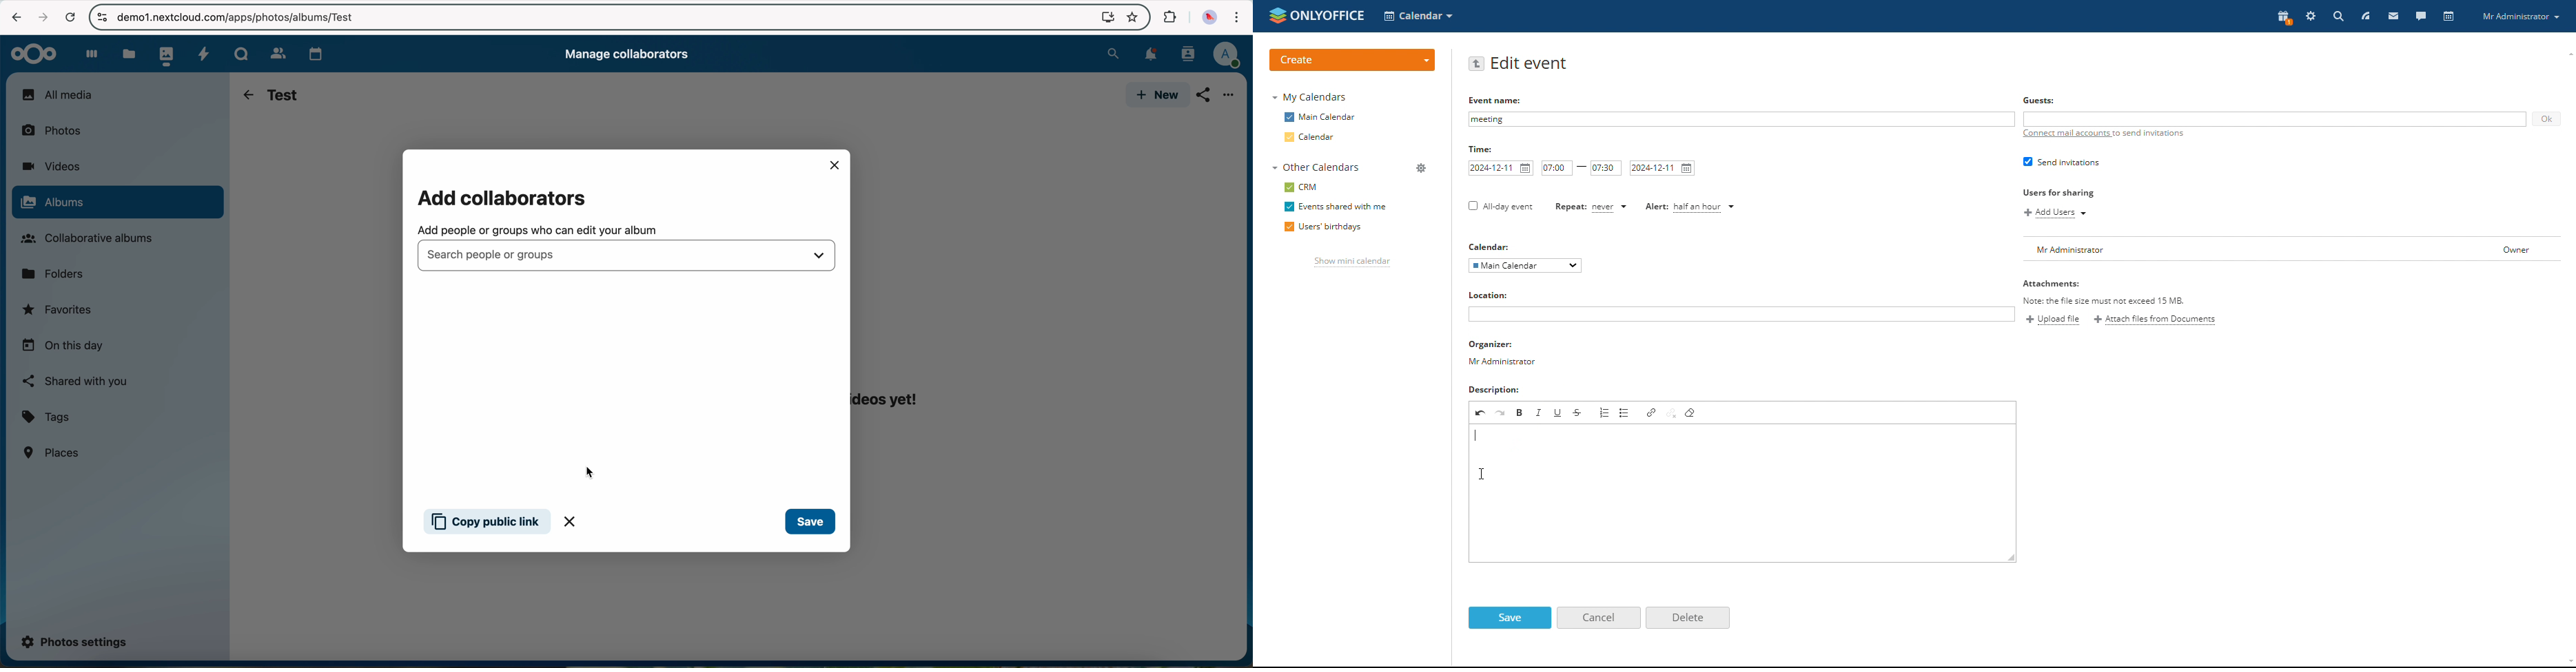 Image resolution: width=2576 pixels, height=672 pixels. I want to click on search, so click(2338, 16).